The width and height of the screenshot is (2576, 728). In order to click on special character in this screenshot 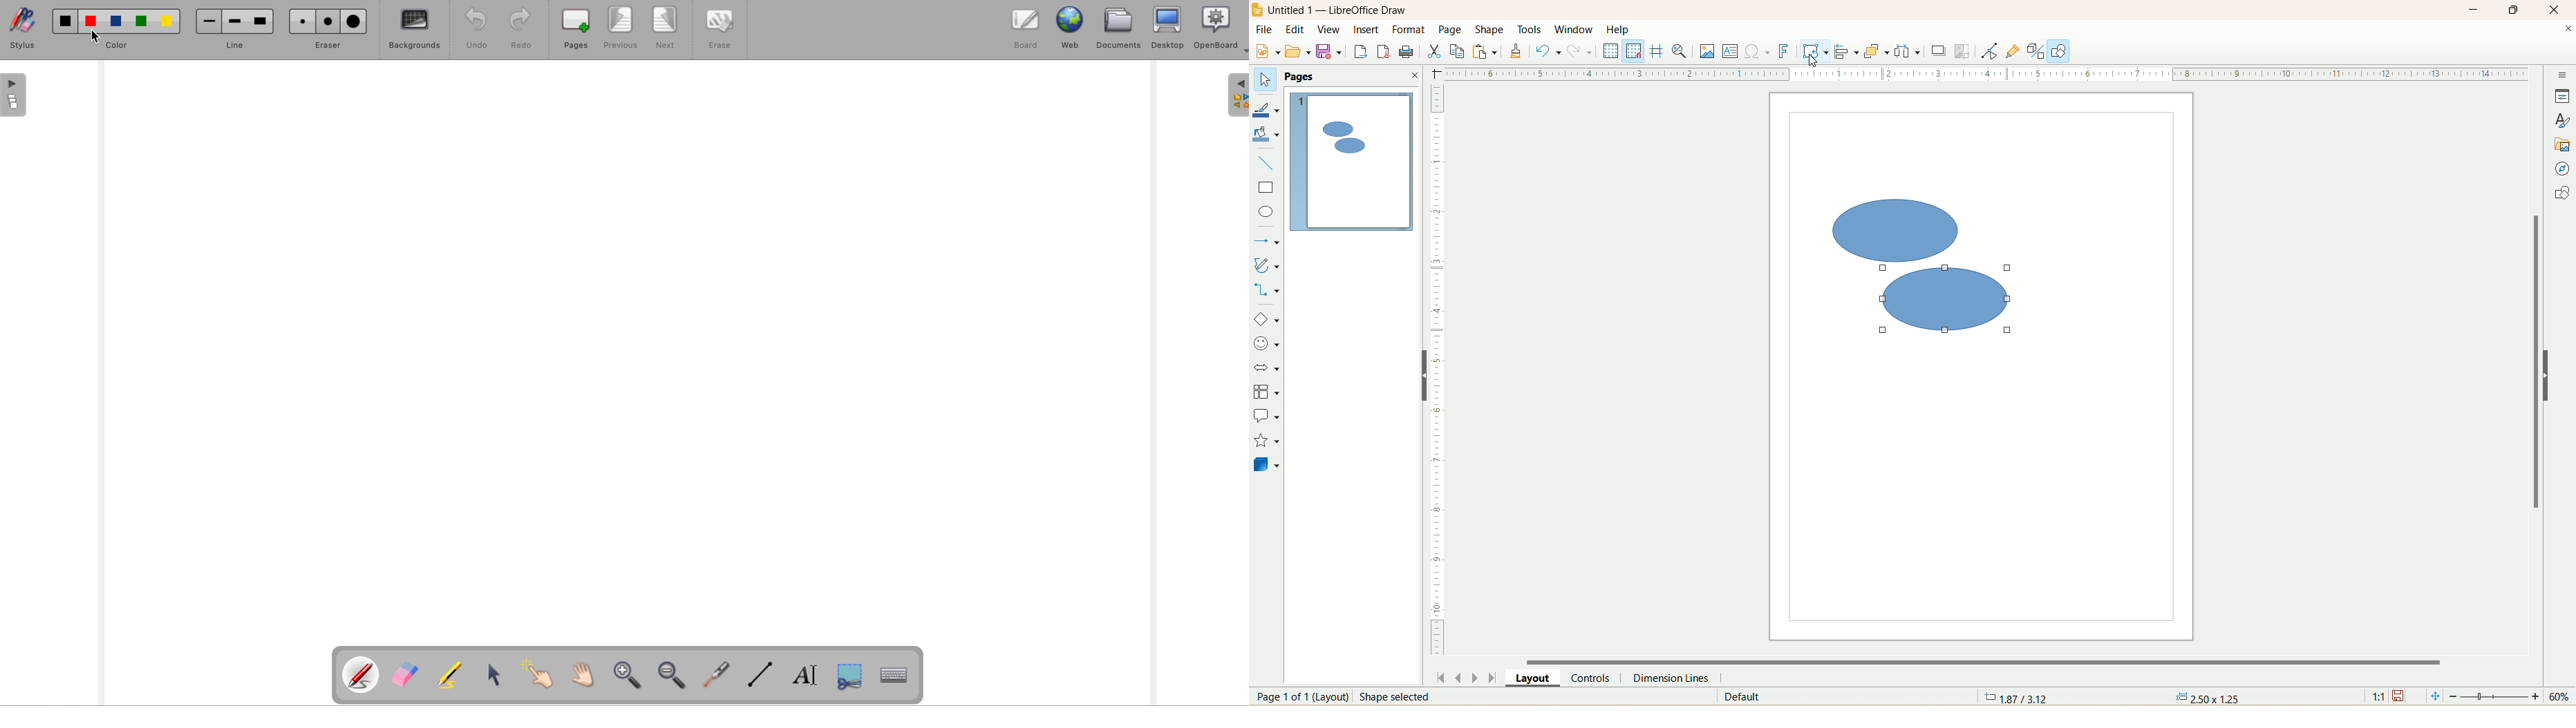, I will do `click(1756, 52)`.